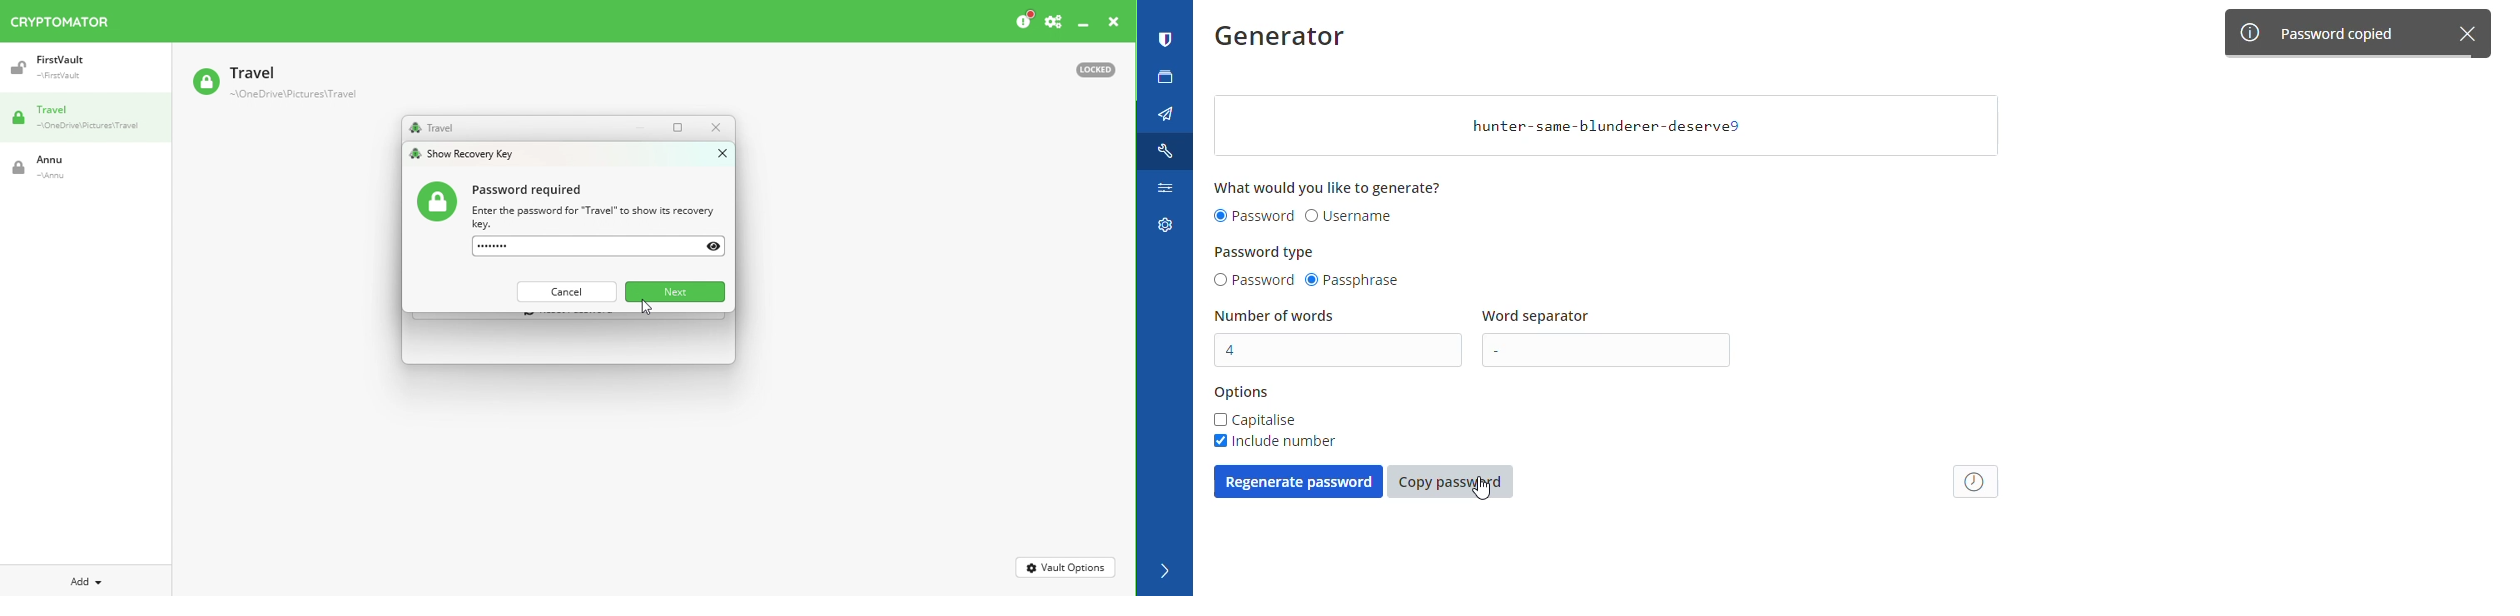  I want to click on password radio button, so click(1254, 217).